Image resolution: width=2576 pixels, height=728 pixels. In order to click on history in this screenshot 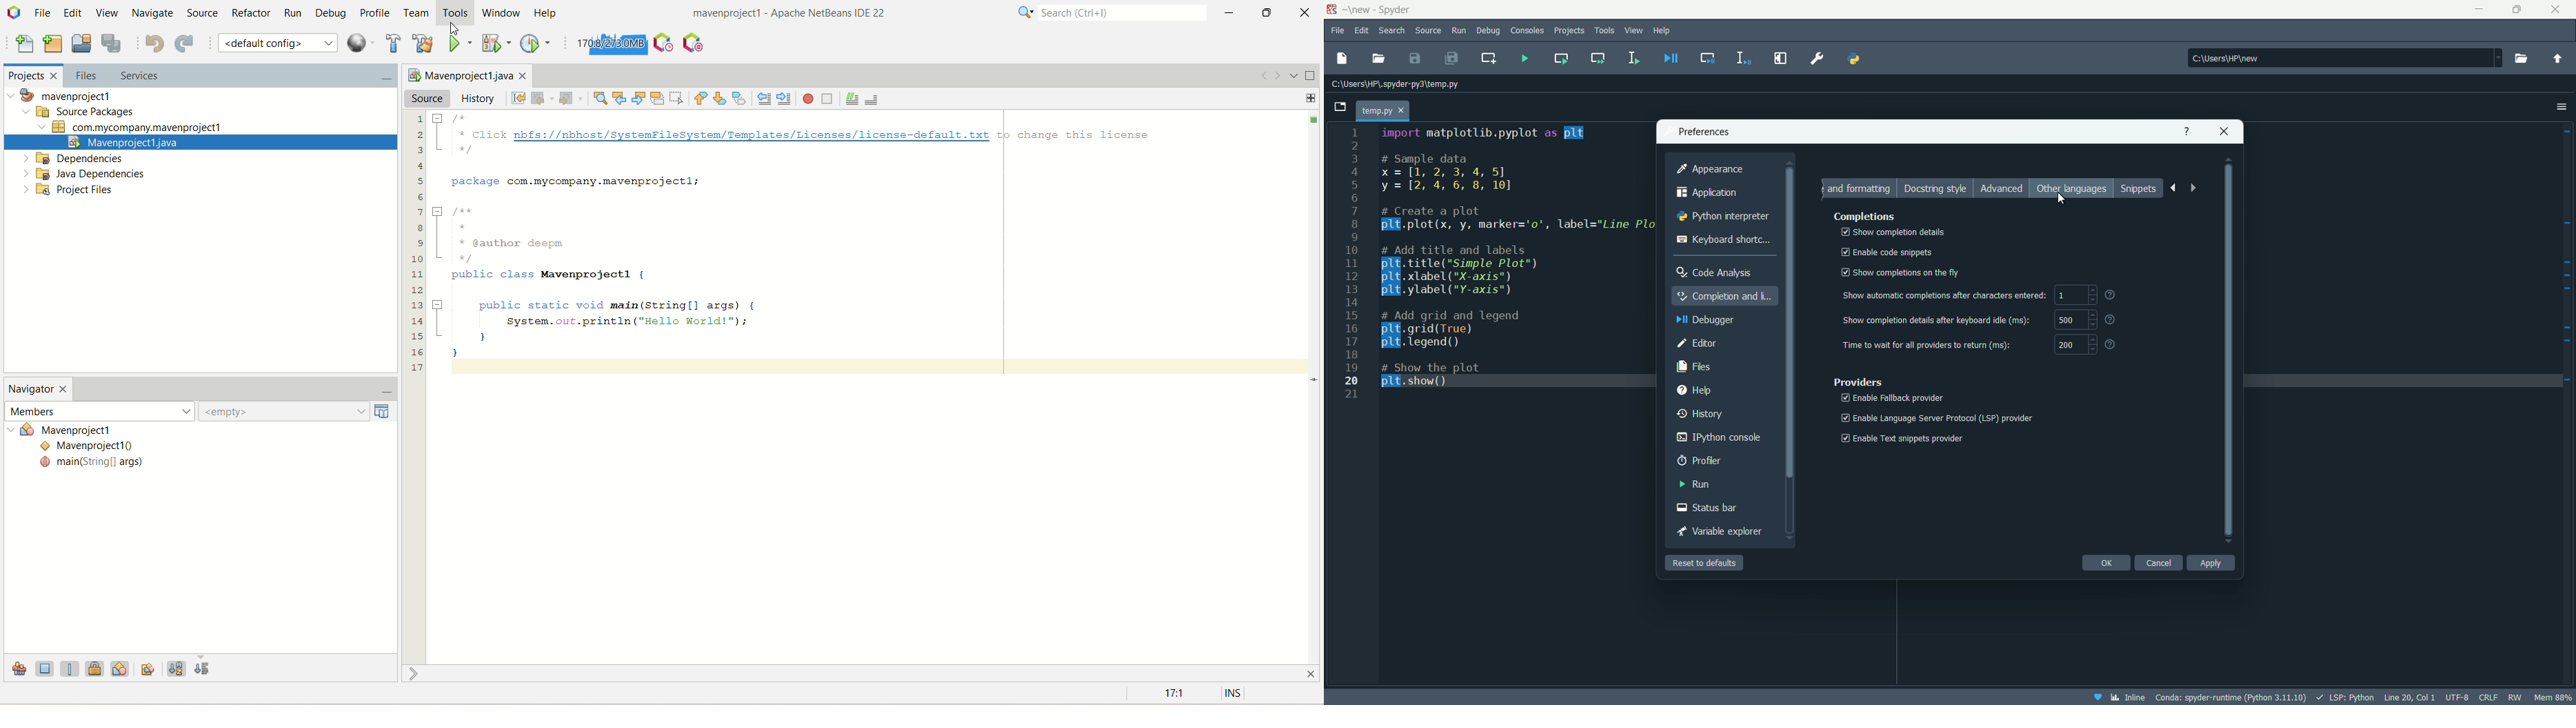, I will do `click(1702, 413)`.